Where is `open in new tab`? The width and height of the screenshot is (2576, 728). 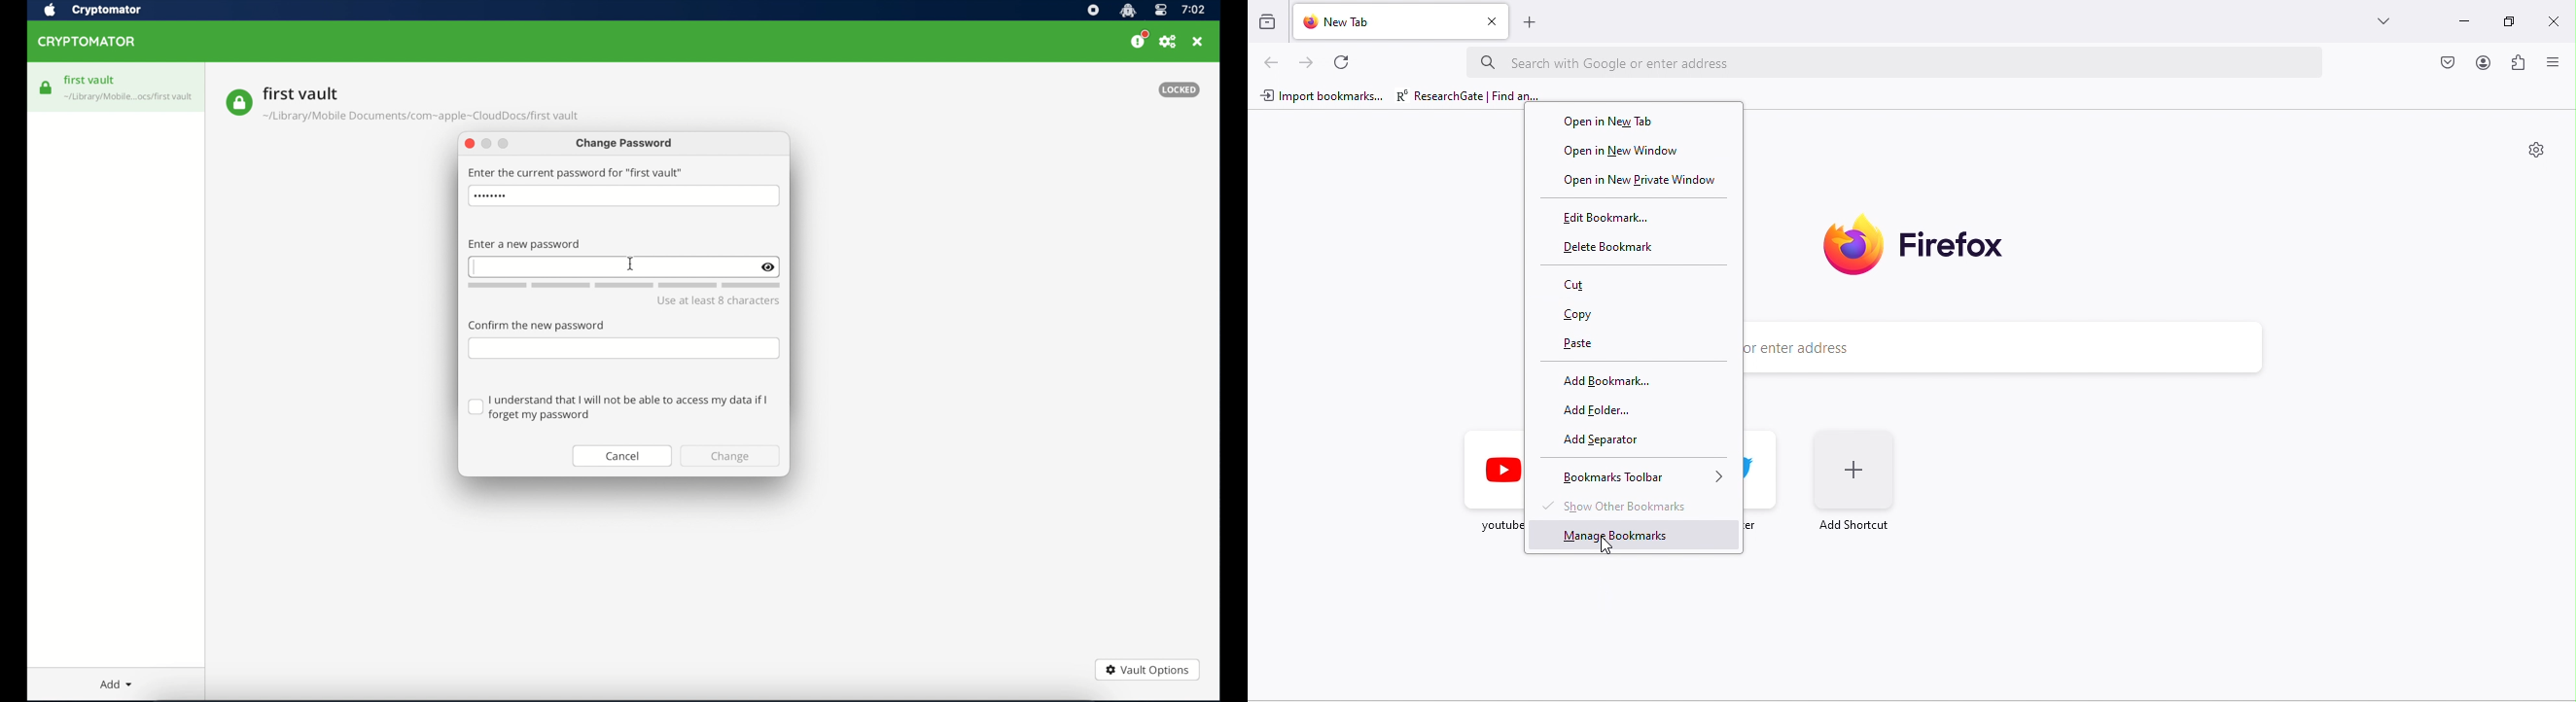 open in new tab is located at coordinates (1612, 123).